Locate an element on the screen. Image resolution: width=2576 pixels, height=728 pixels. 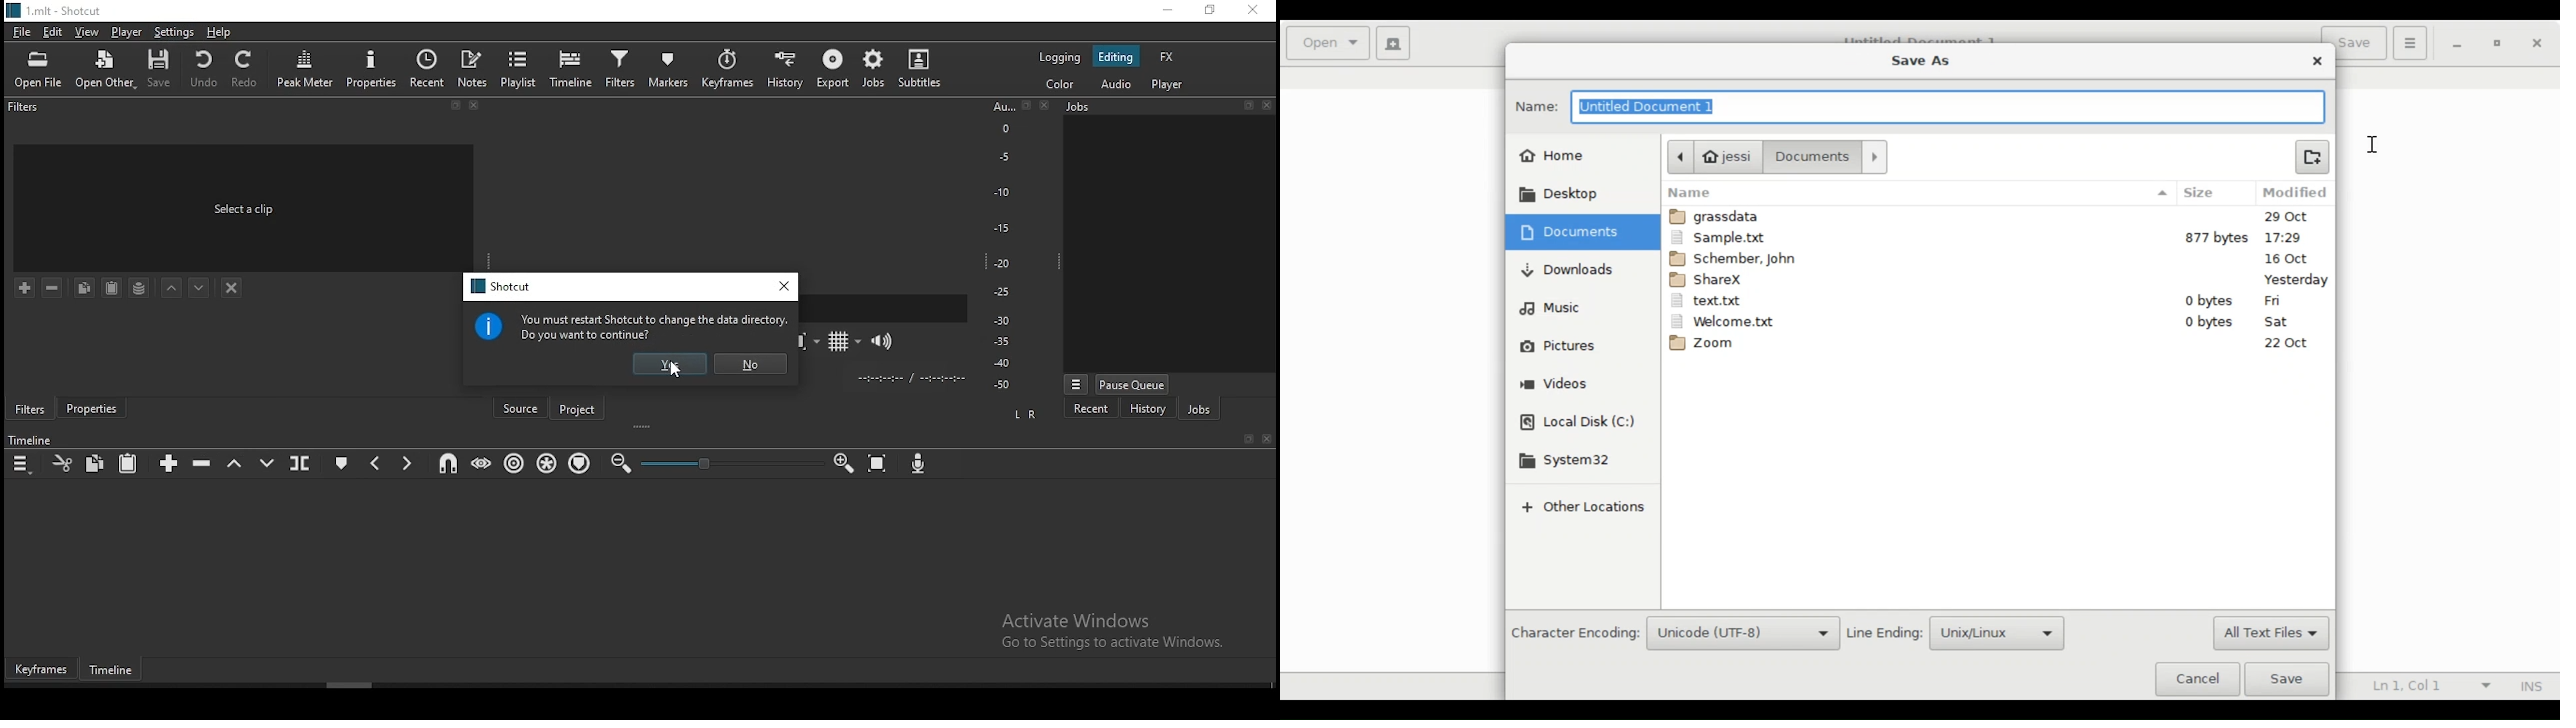
undo is located at coordinates (205, 69).